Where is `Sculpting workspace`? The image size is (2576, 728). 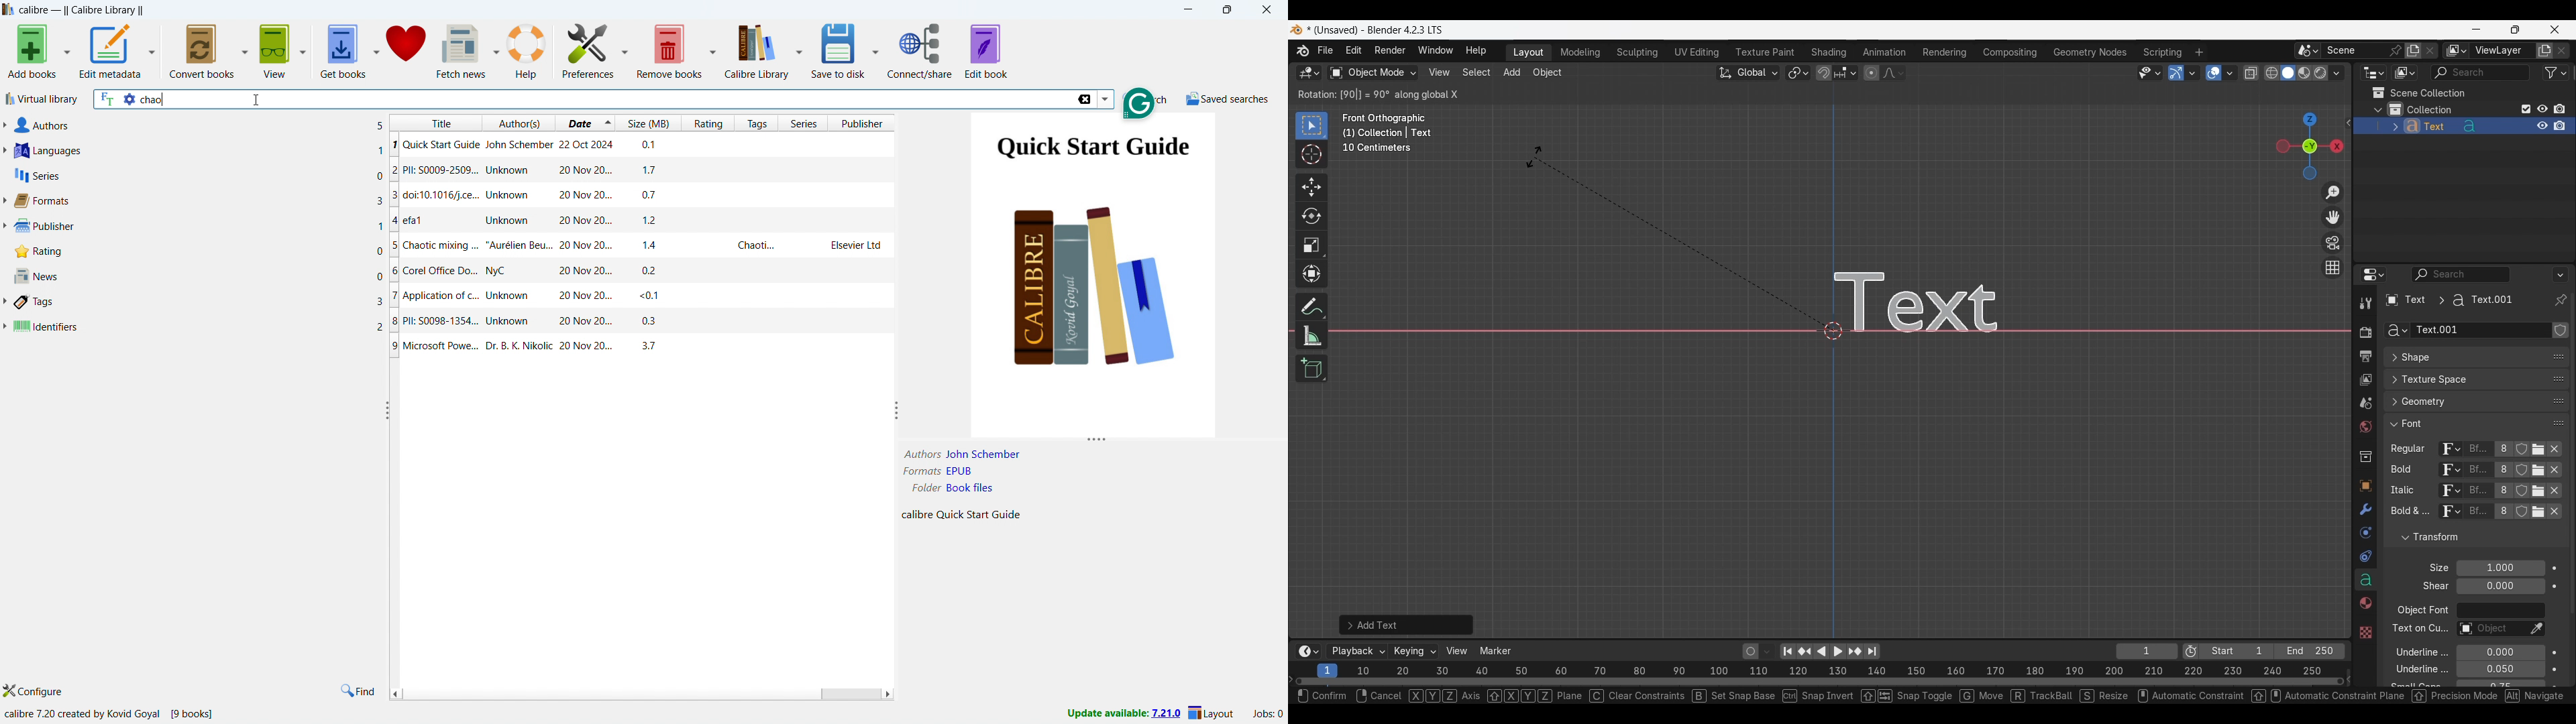 Sculpting workspace is located at coordinates (1639, 52).